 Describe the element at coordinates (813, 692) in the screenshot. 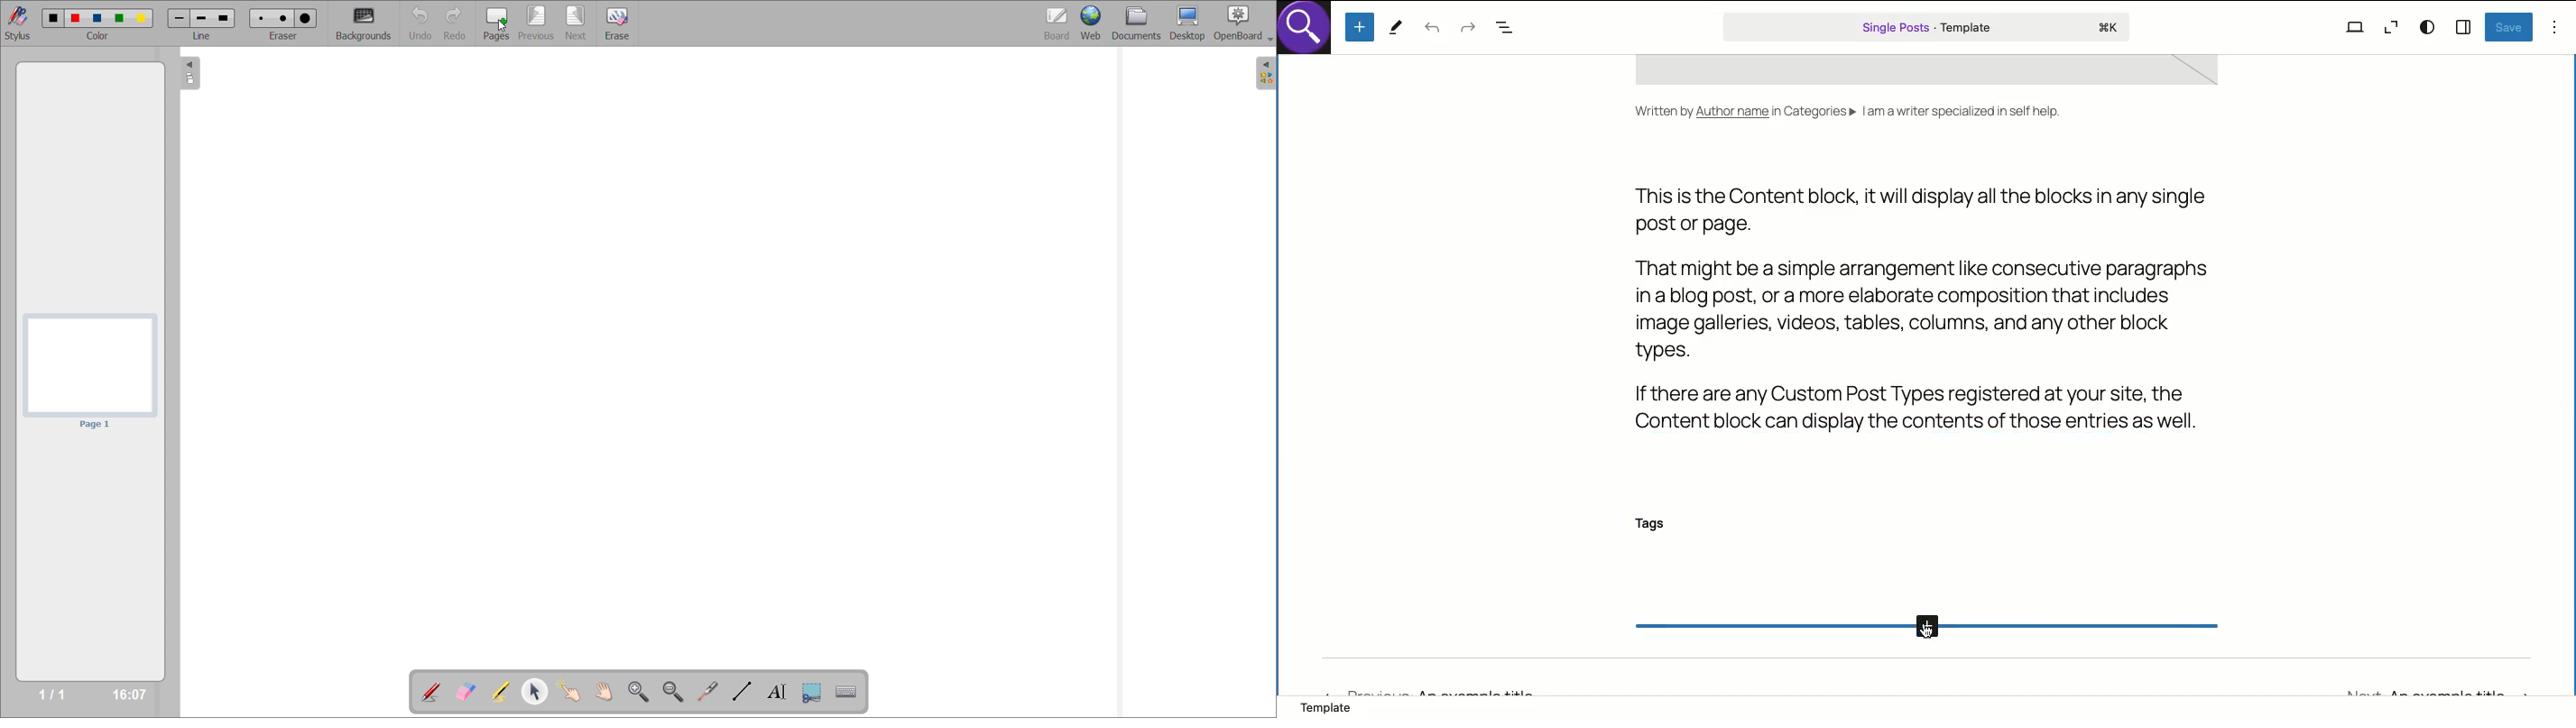

I see `capture part of the screen` at that location.